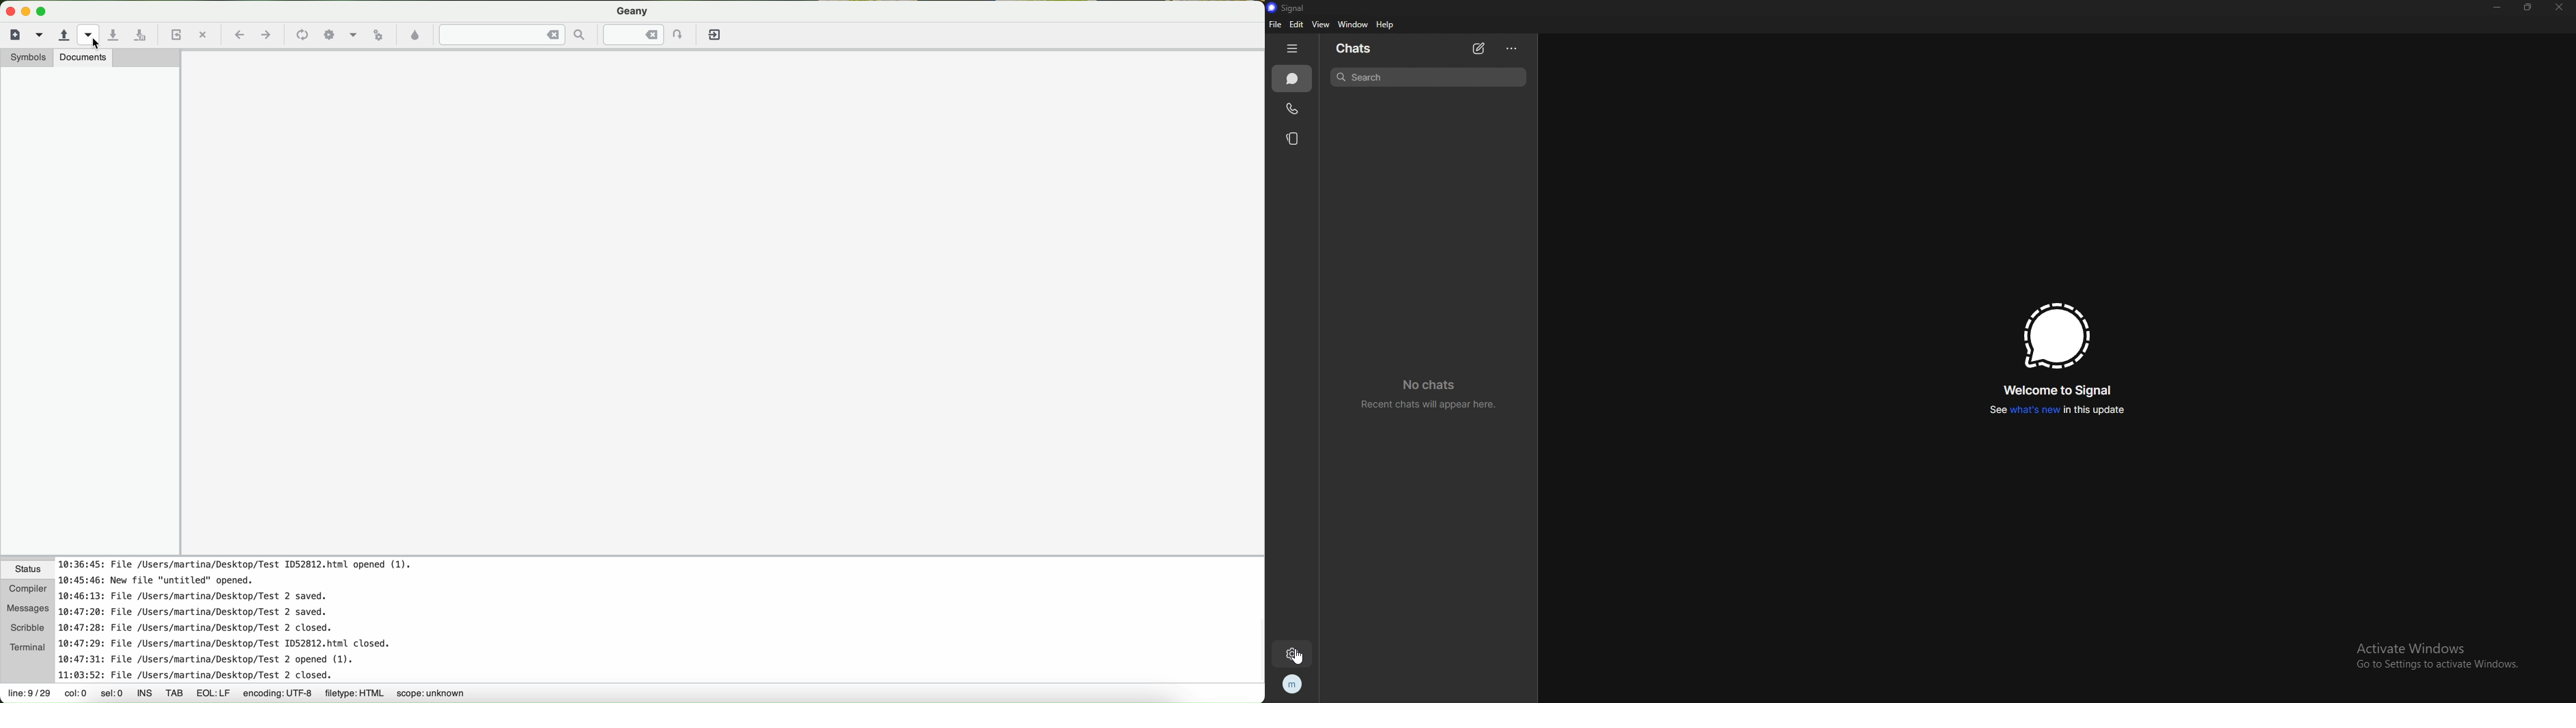  Describe the element at coordinates (25, 627) in the screenshot. I see `scribble` at that location.